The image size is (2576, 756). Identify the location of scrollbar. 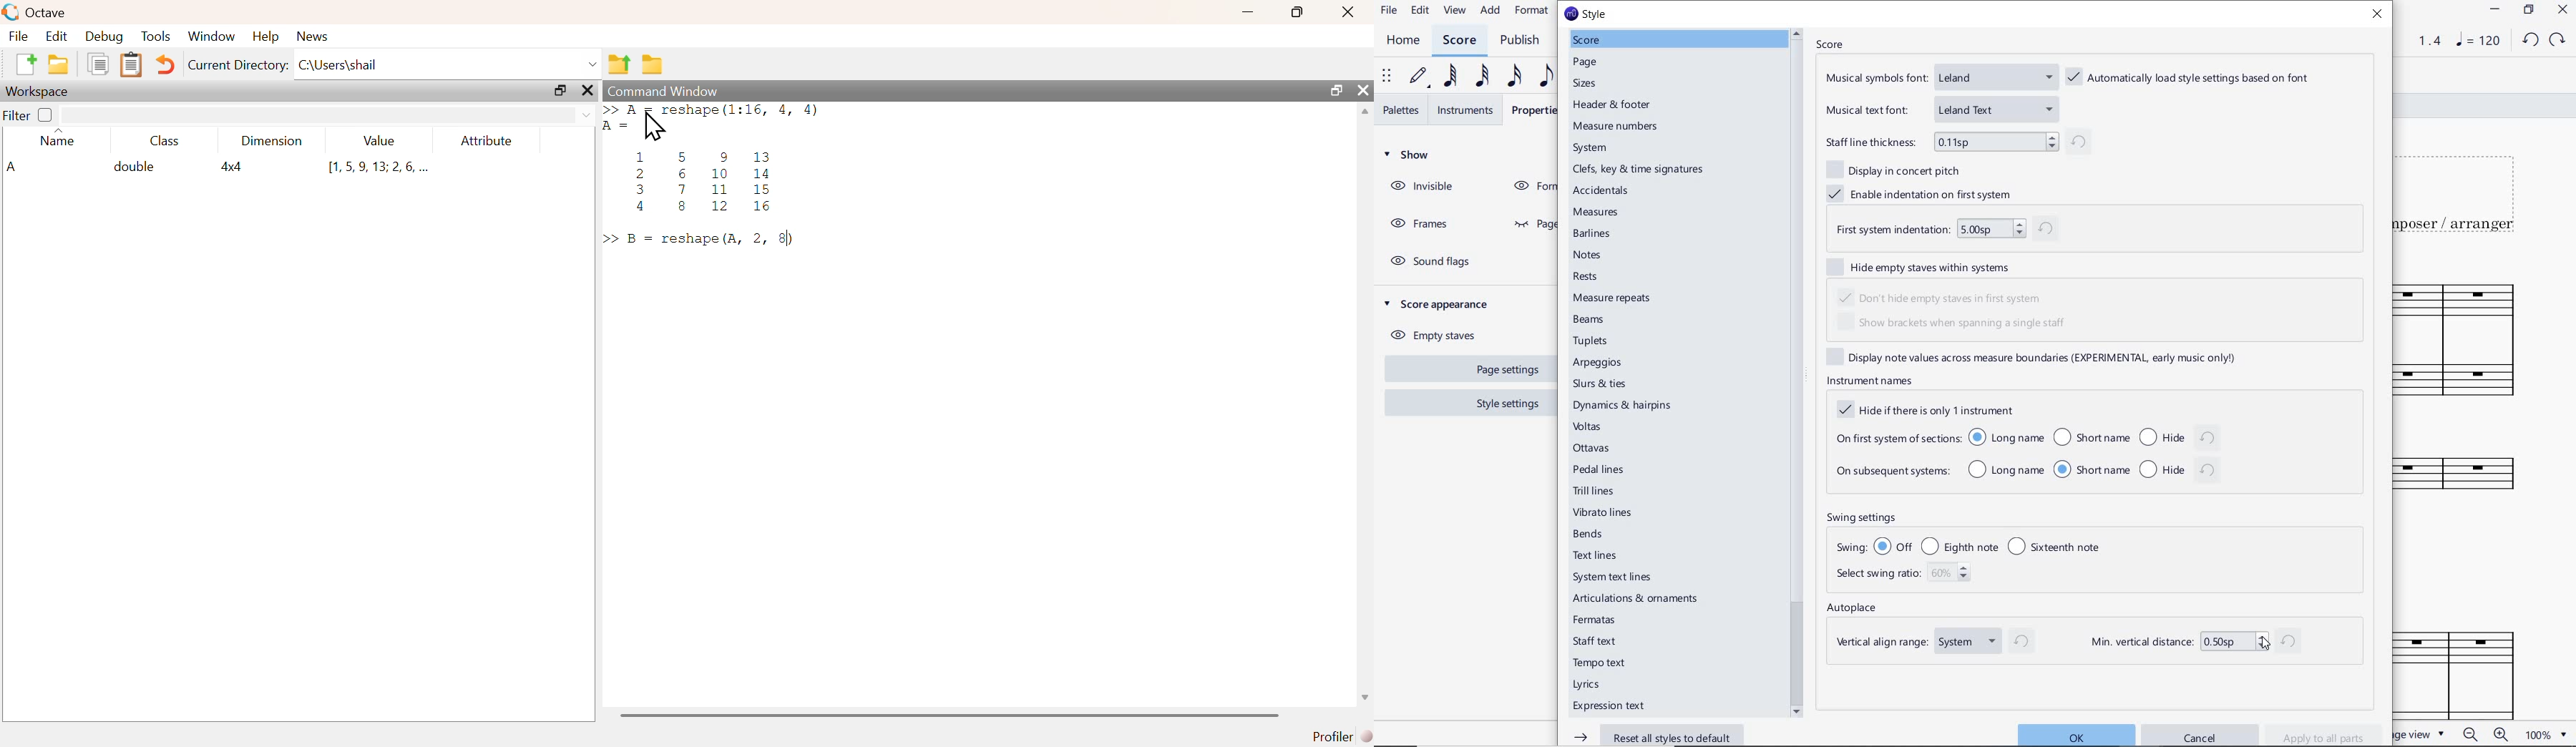
(1797, 372).